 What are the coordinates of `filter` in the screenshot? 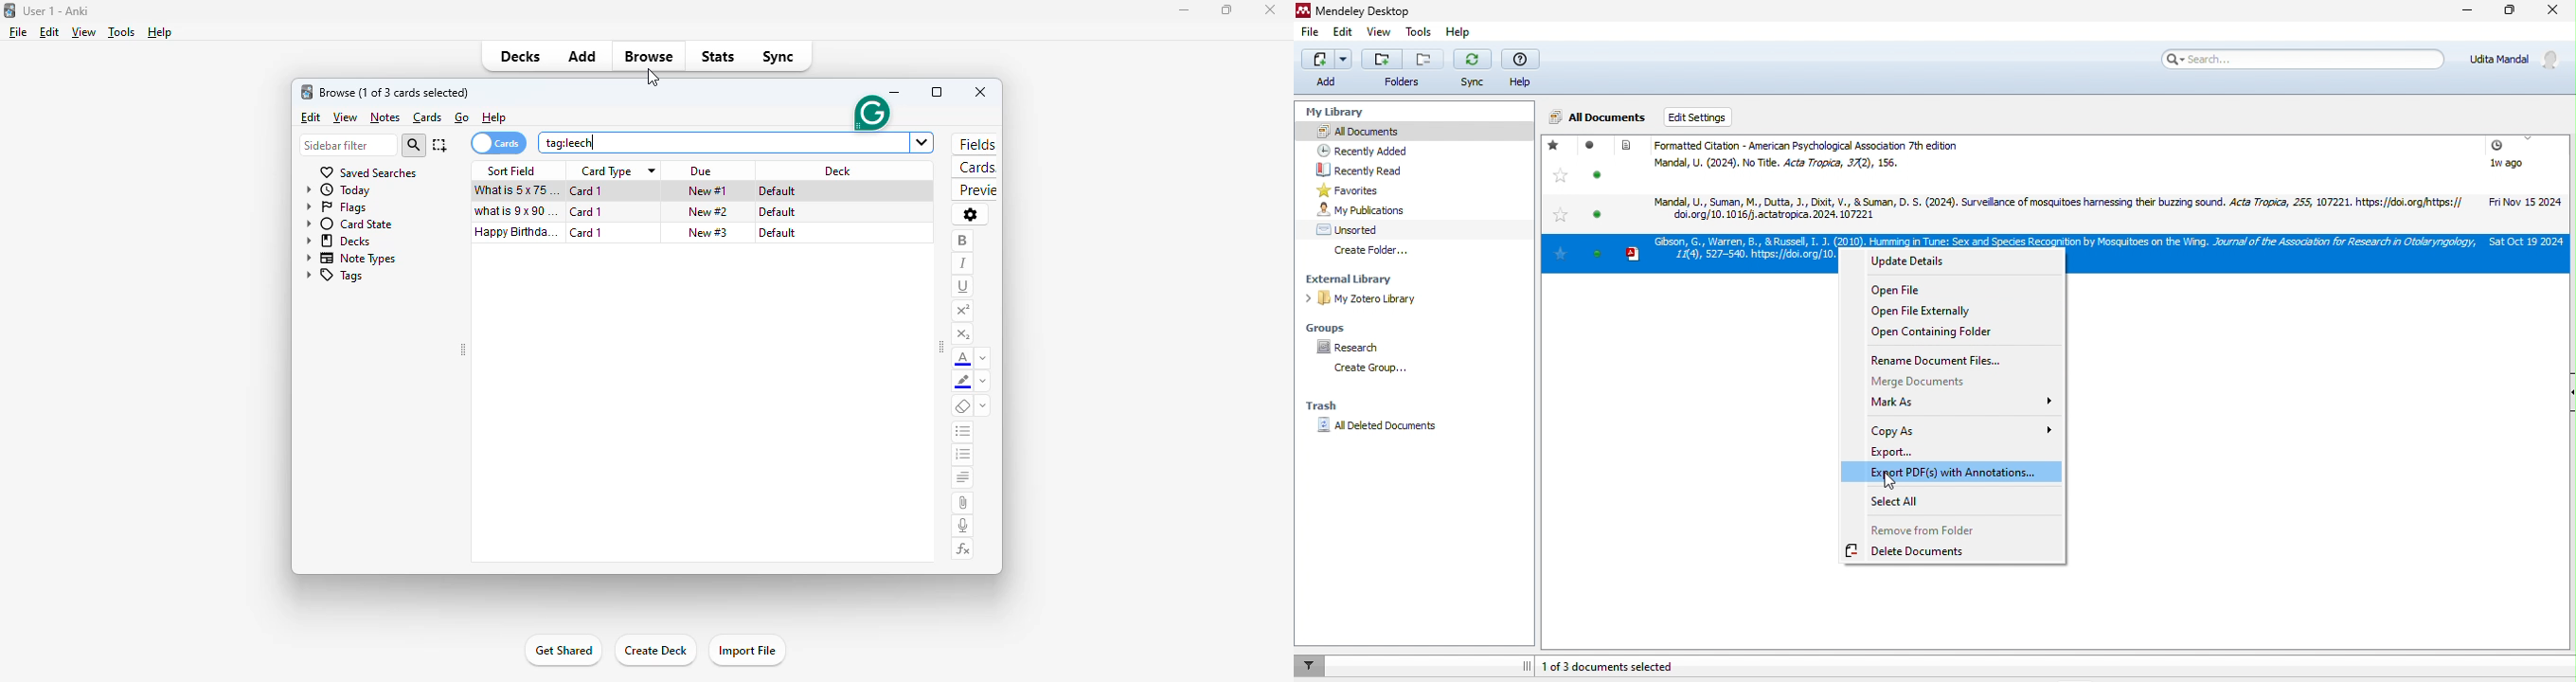 It's located at (1312, 668).